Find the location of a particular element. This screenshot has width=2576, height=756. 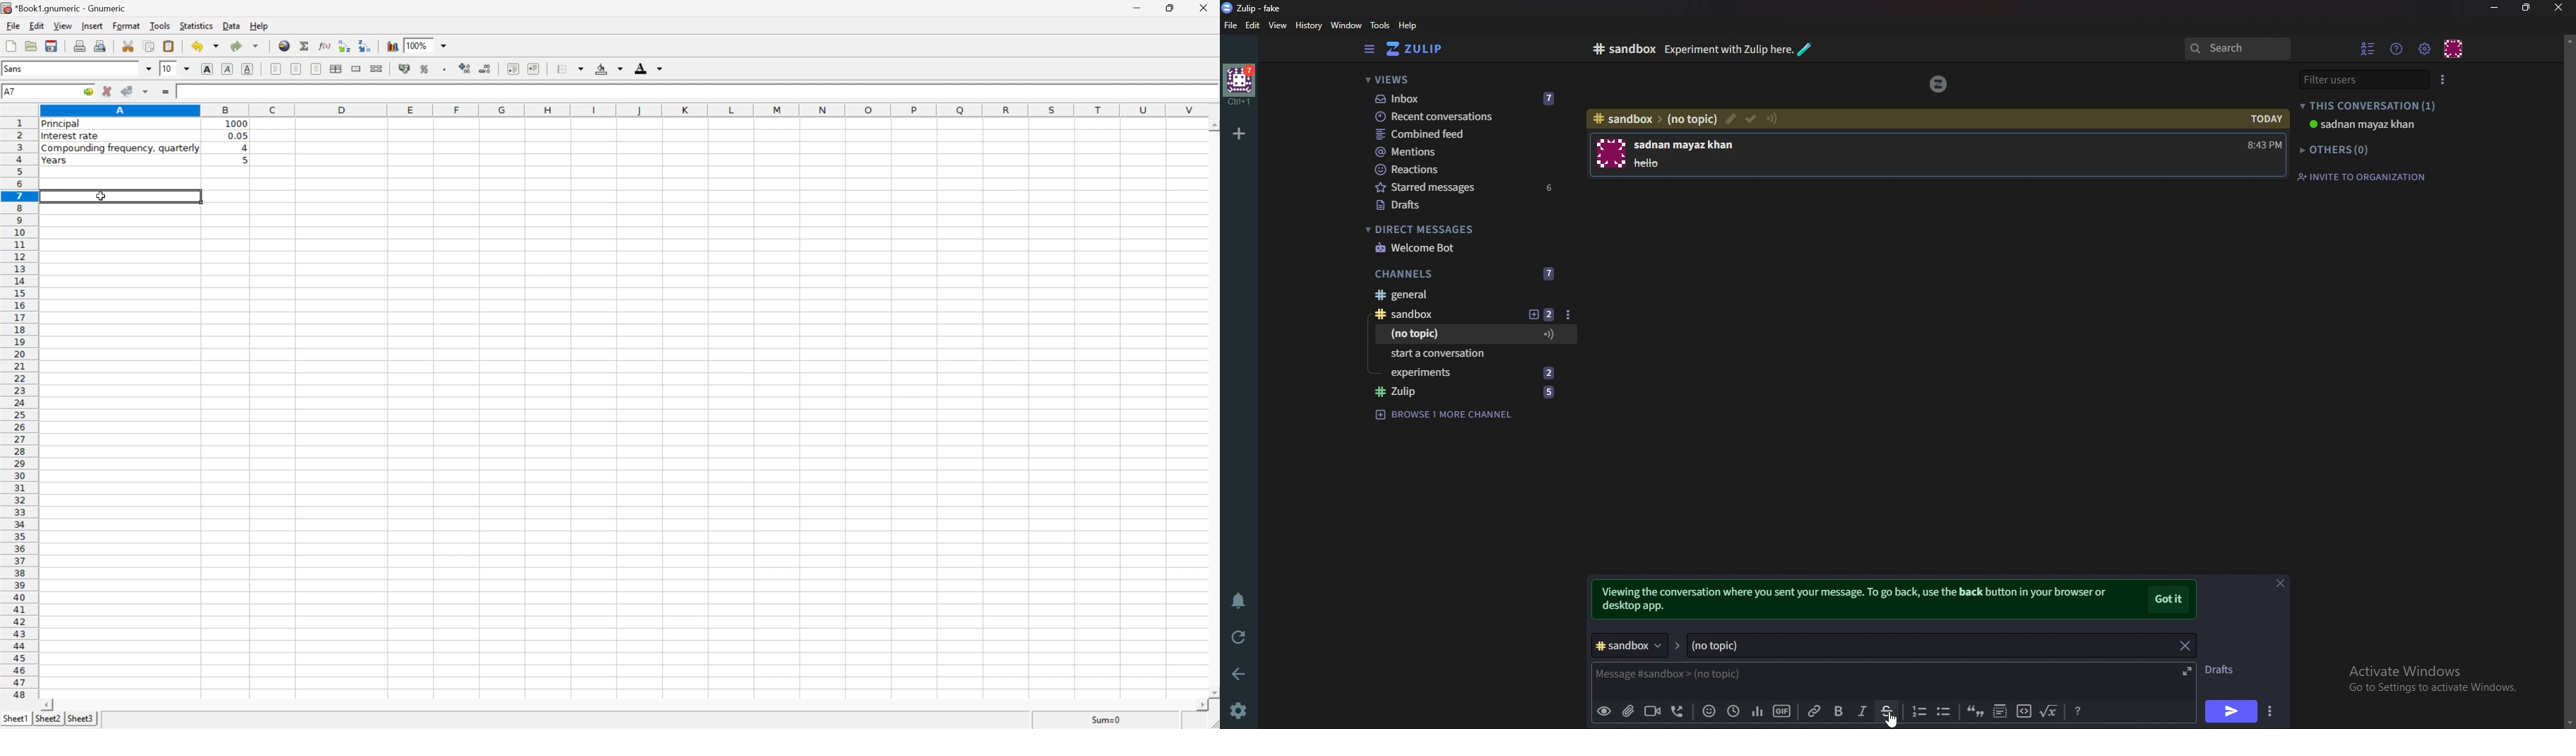

center horizontally is located at coordinates (295, 68).